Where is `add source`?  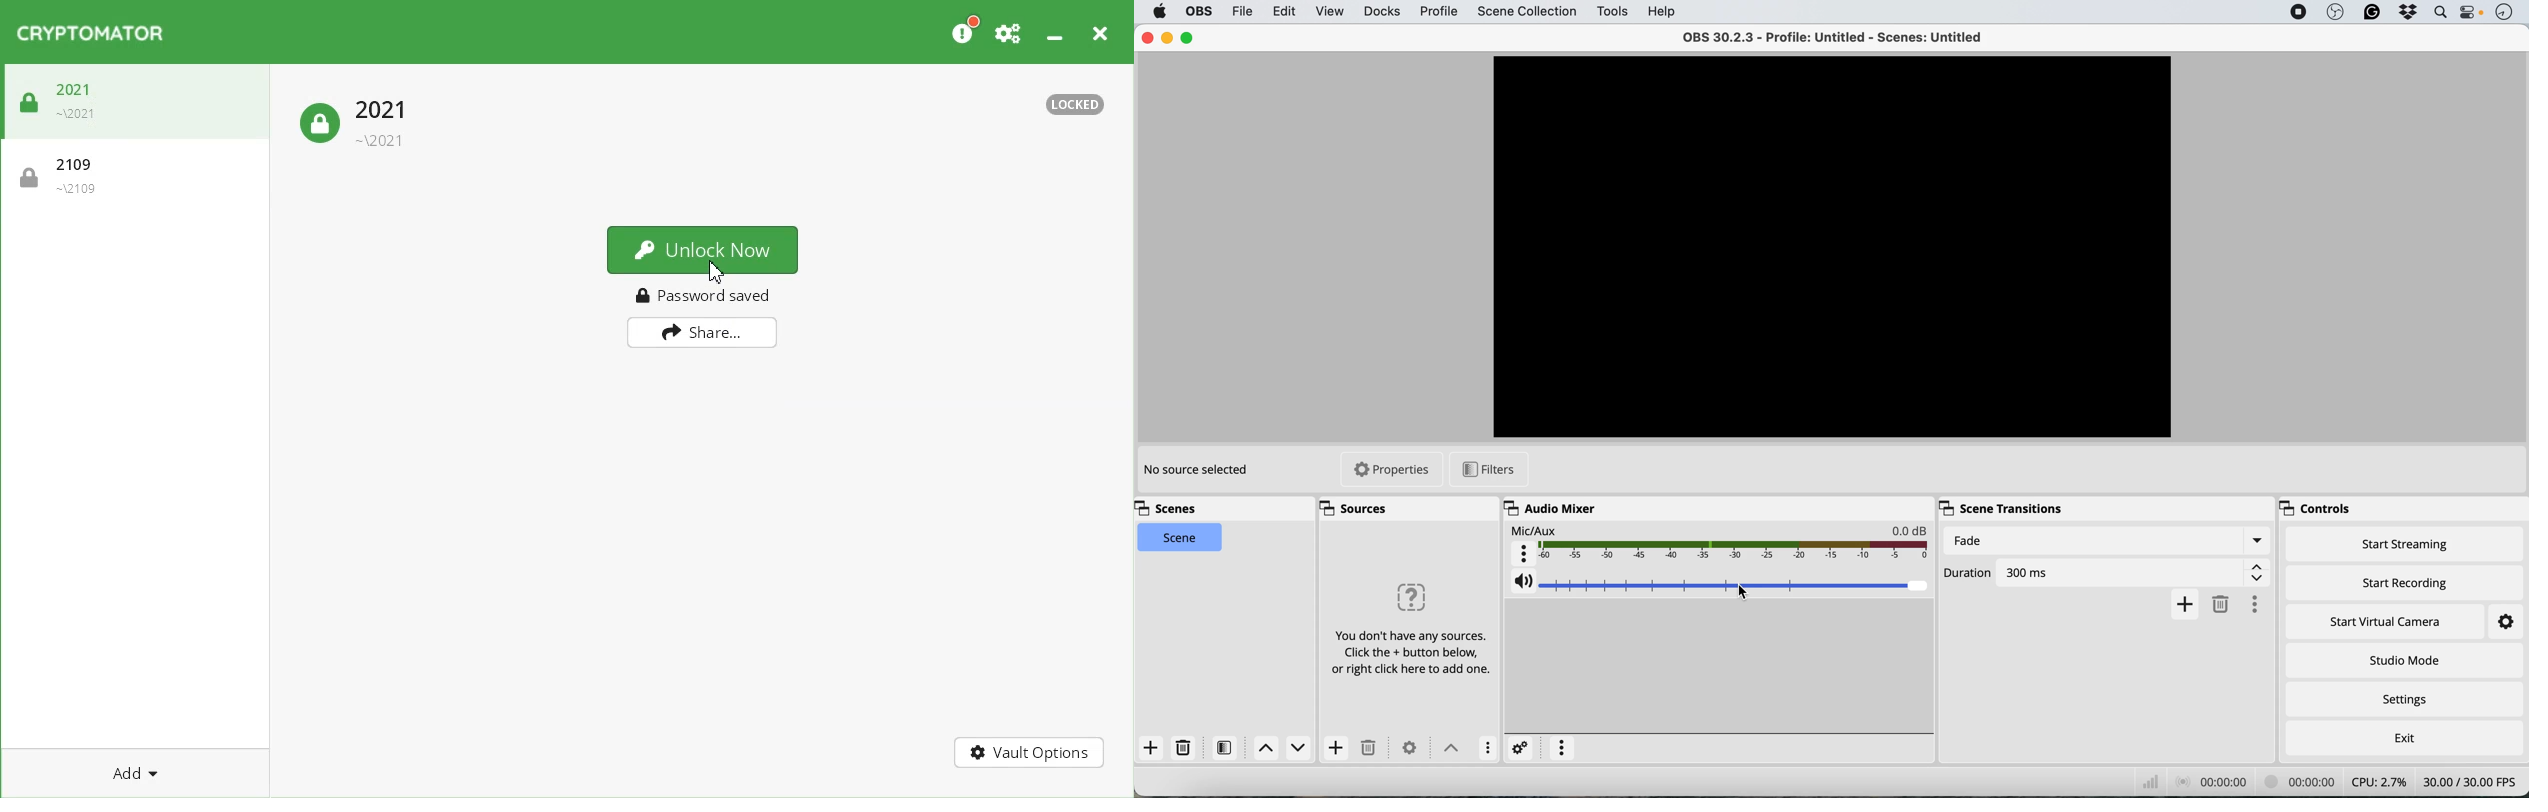 add source is located at coordinates (1336, 749).